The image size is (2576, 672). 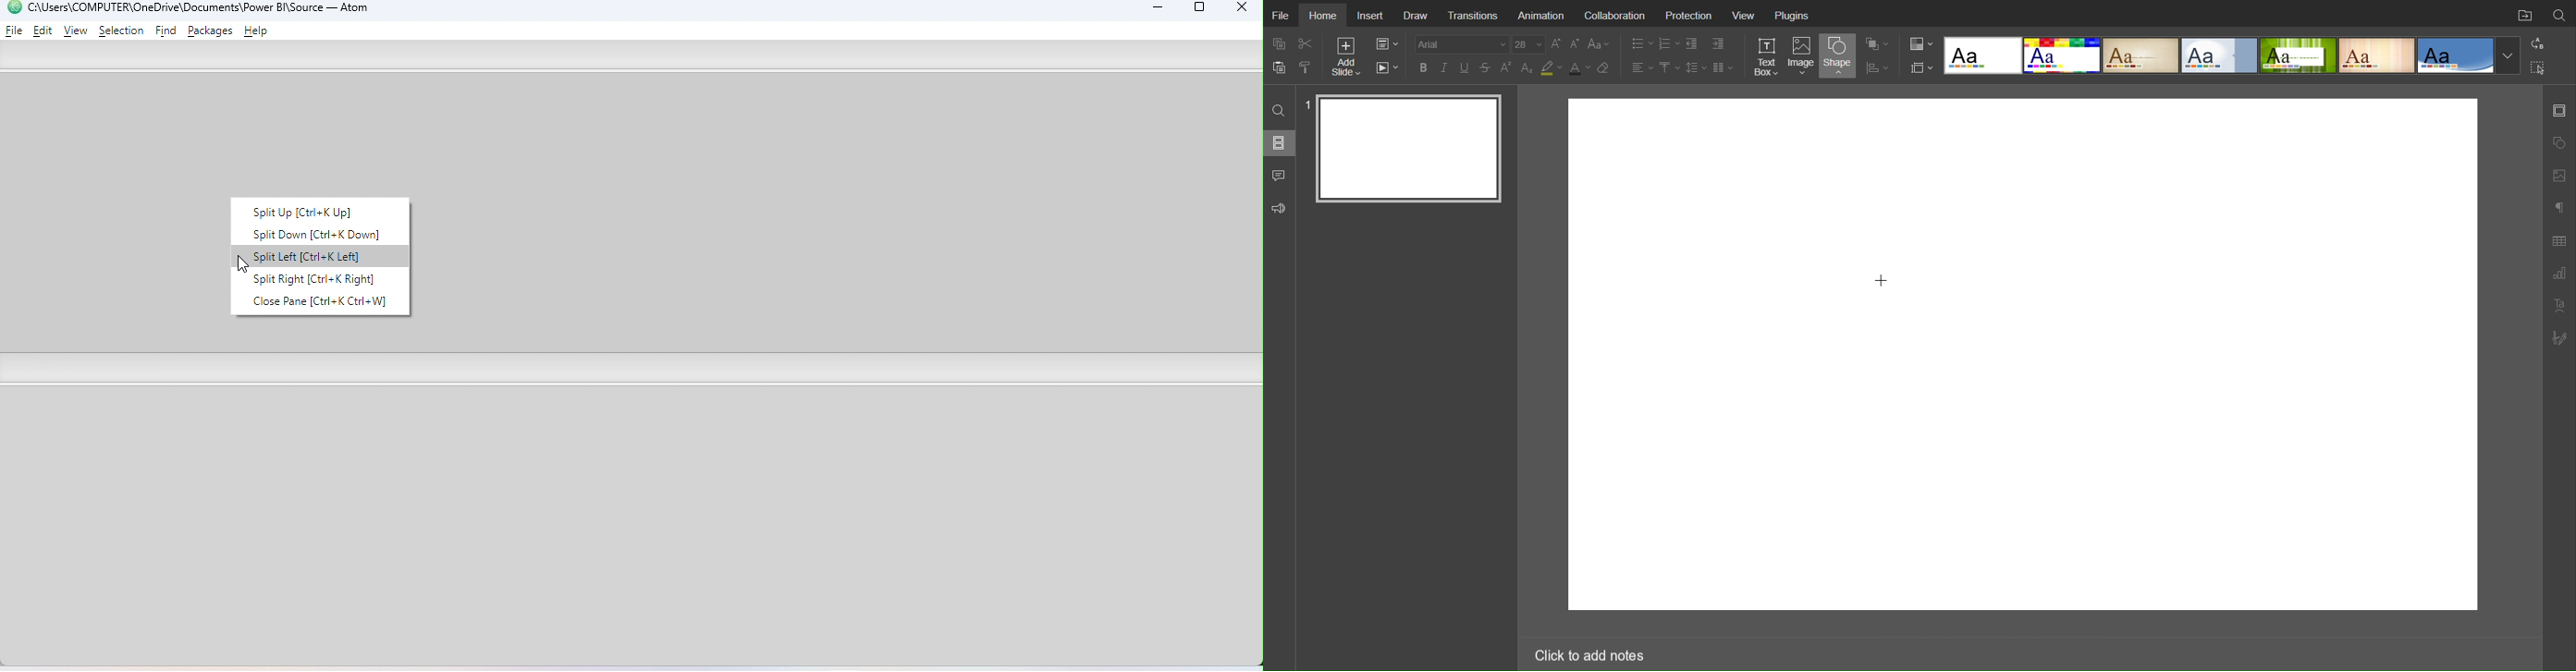 I want to click on Table Settings, so click(x=2560, y=240).